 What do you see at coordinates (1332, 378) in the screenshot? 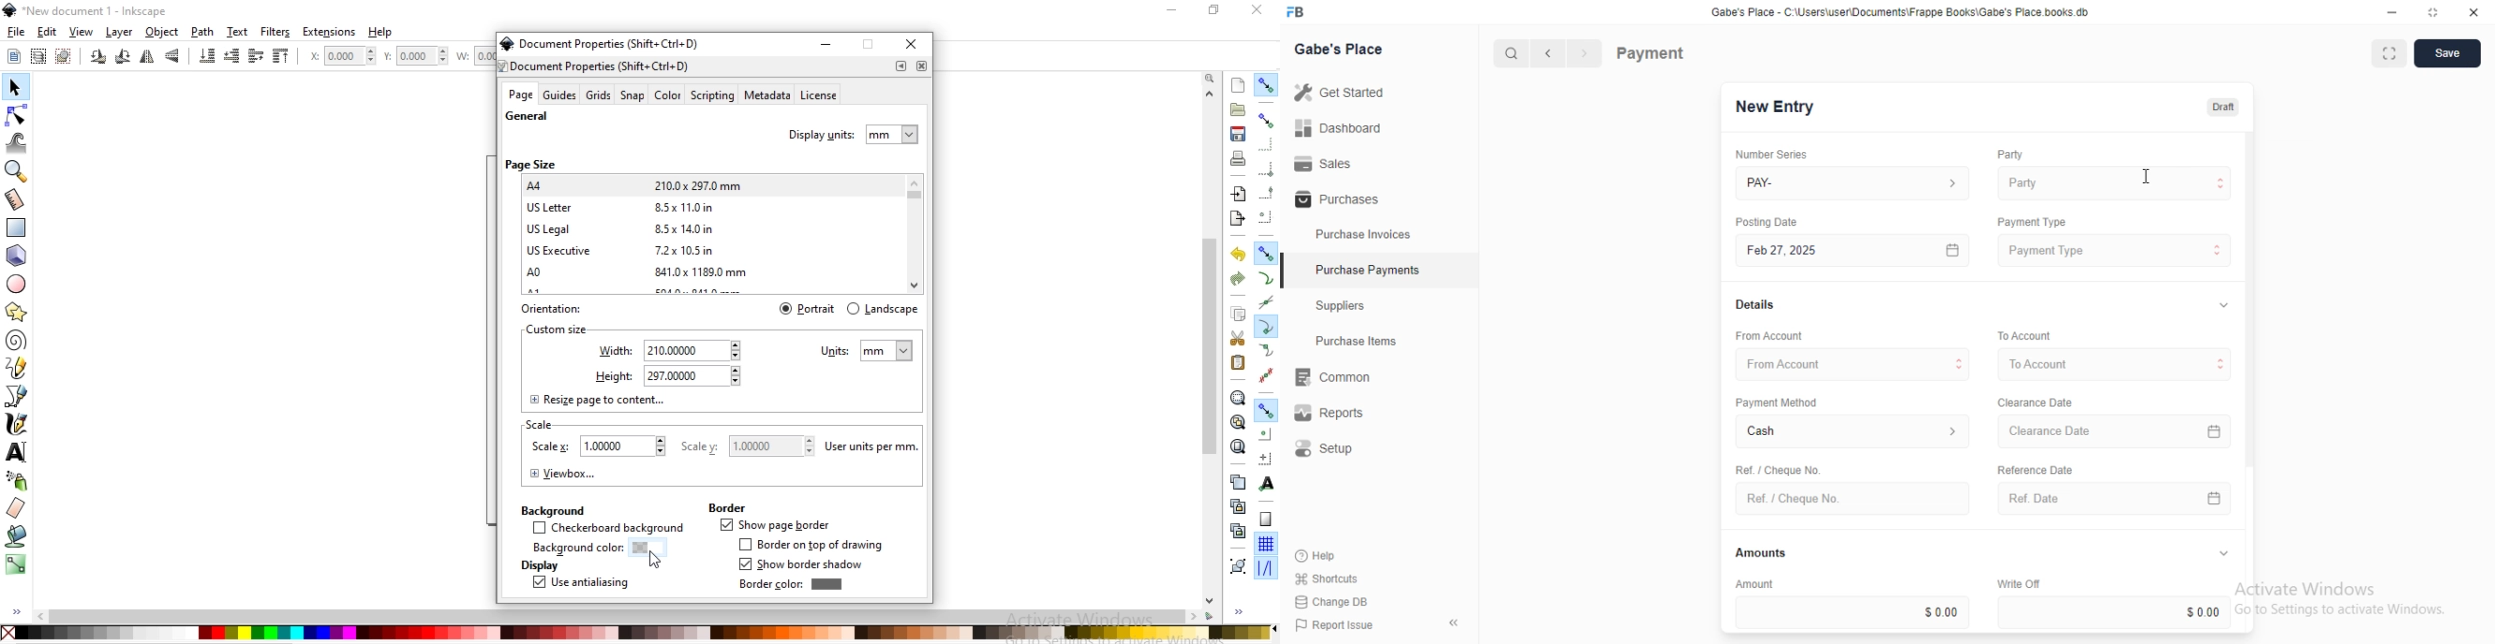
I see `Rit
Common` at bounding box center [1332, 378].